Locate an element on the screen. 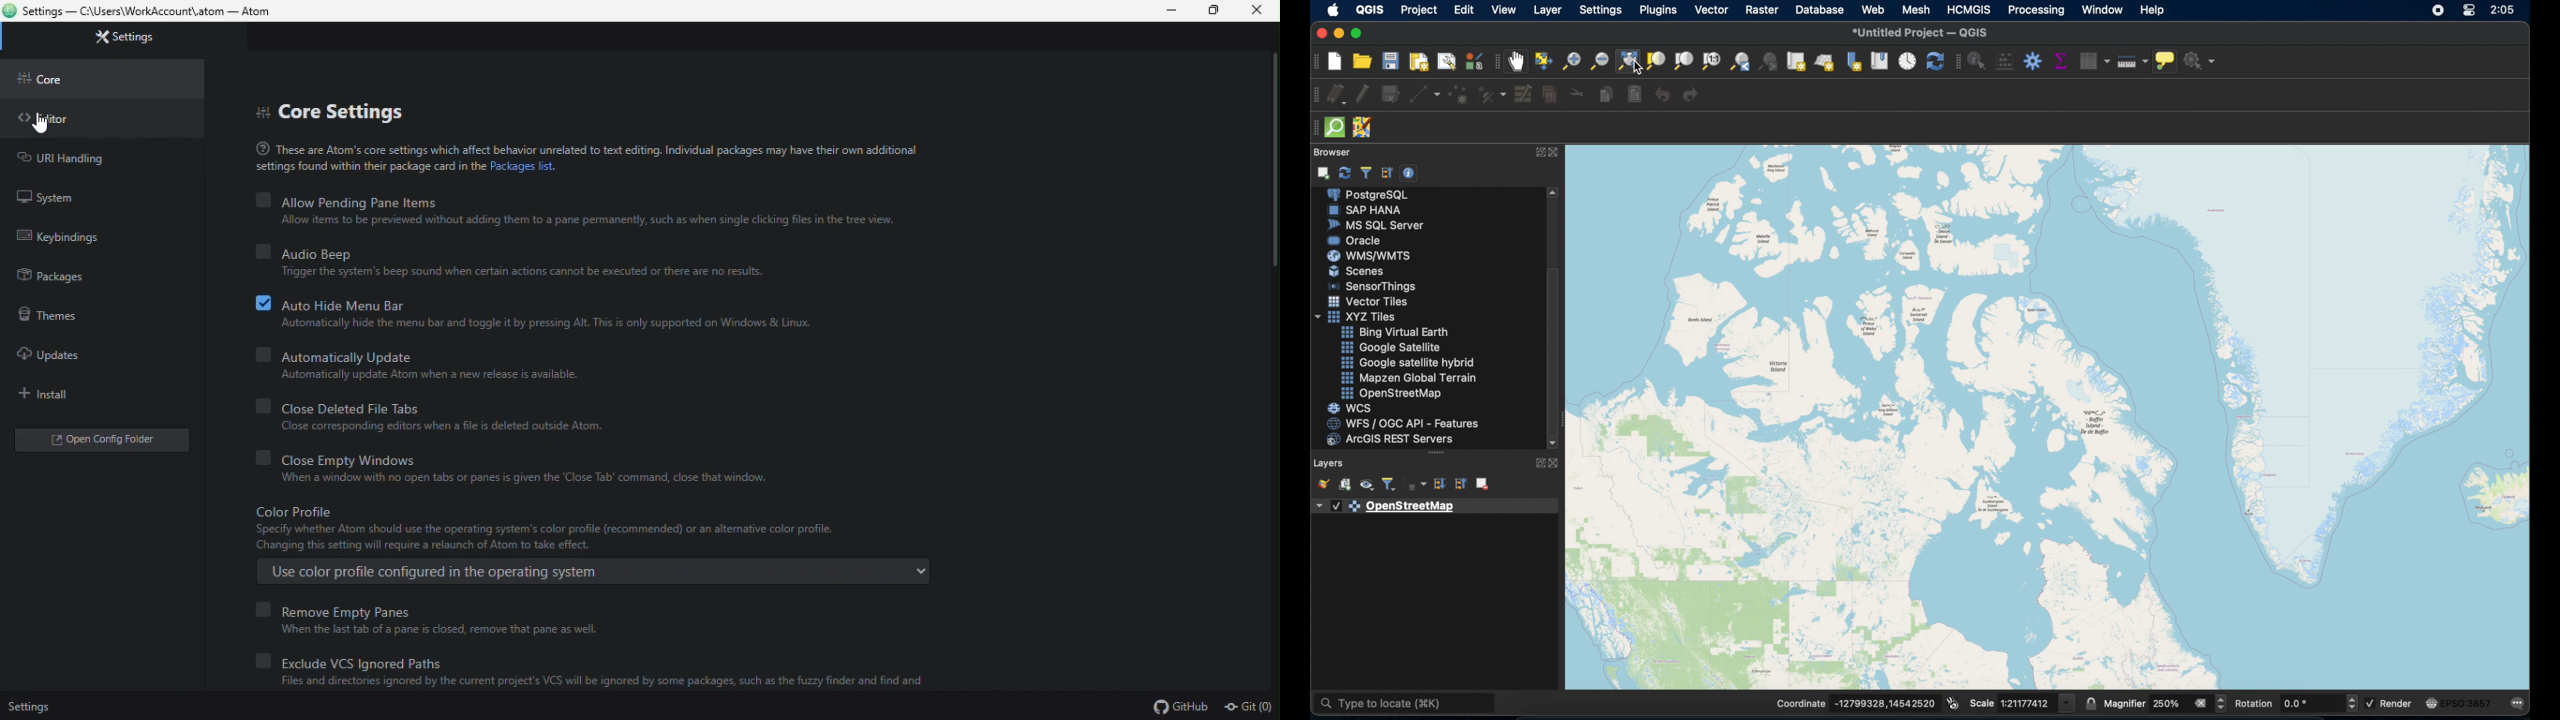  project toolbar is located at coordinates (1317, 61).